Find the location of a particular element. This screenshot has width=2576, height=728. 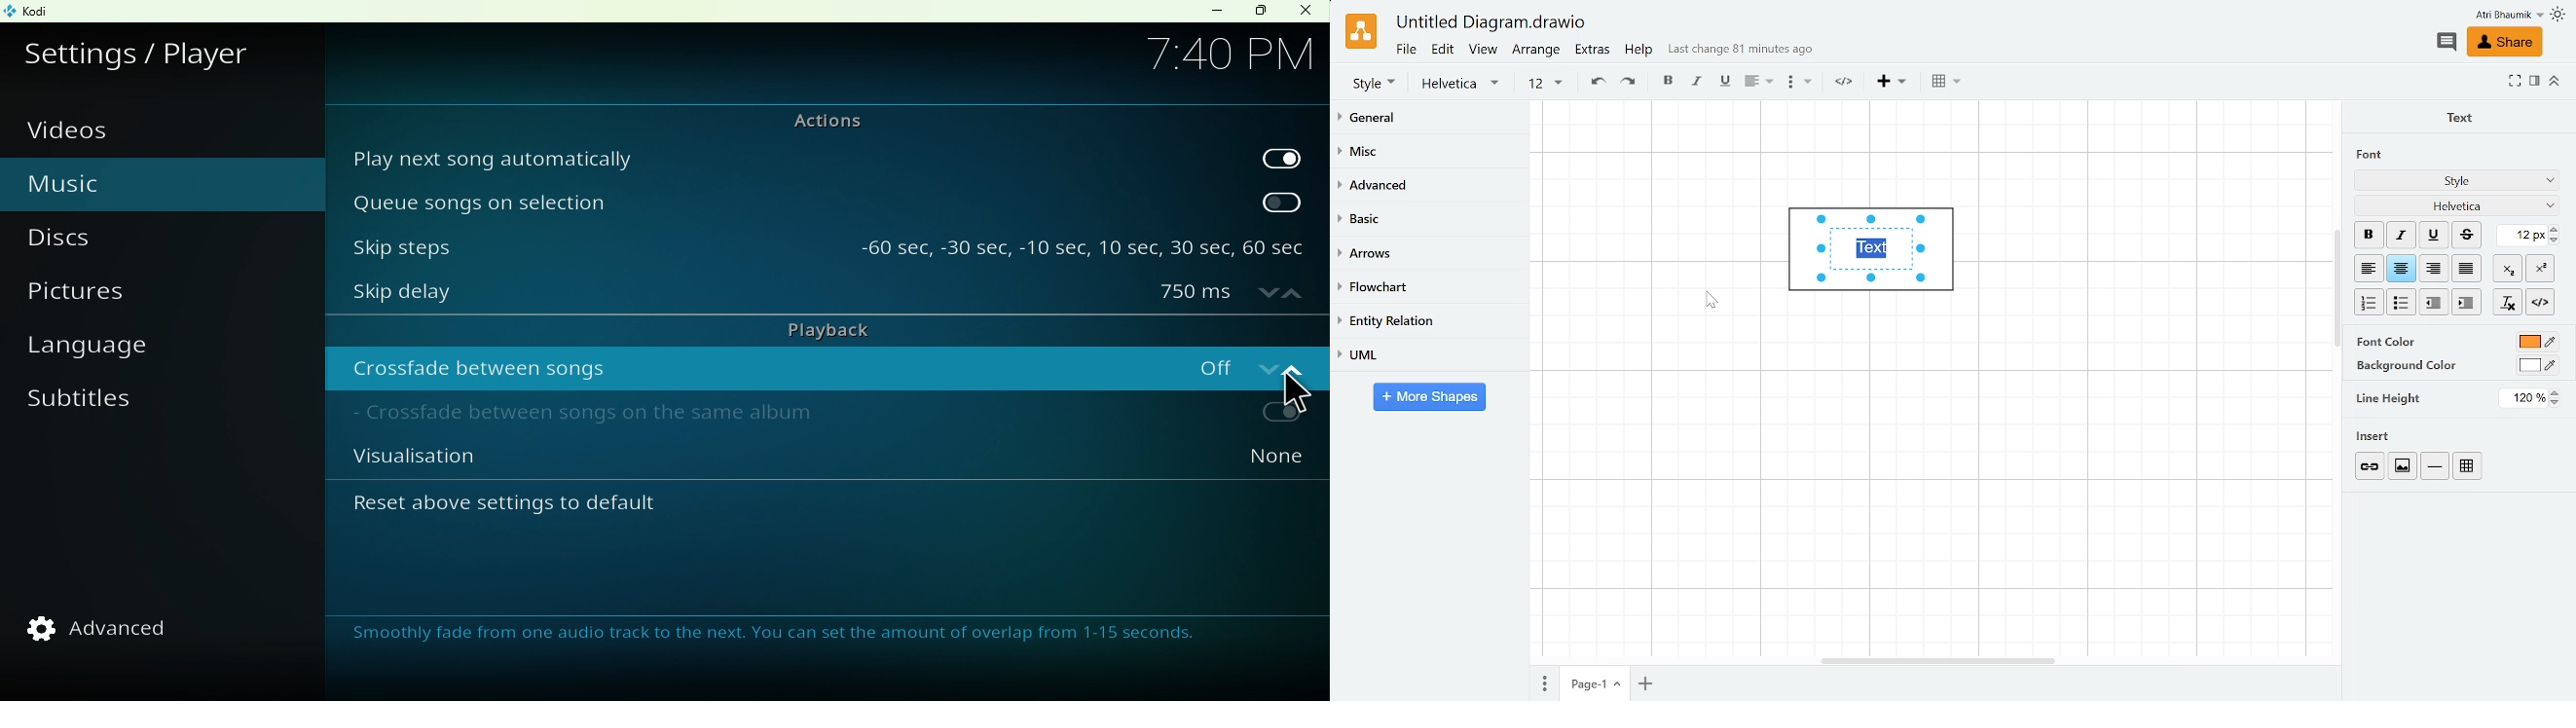

Font color is located at coordinates (2536, 343).